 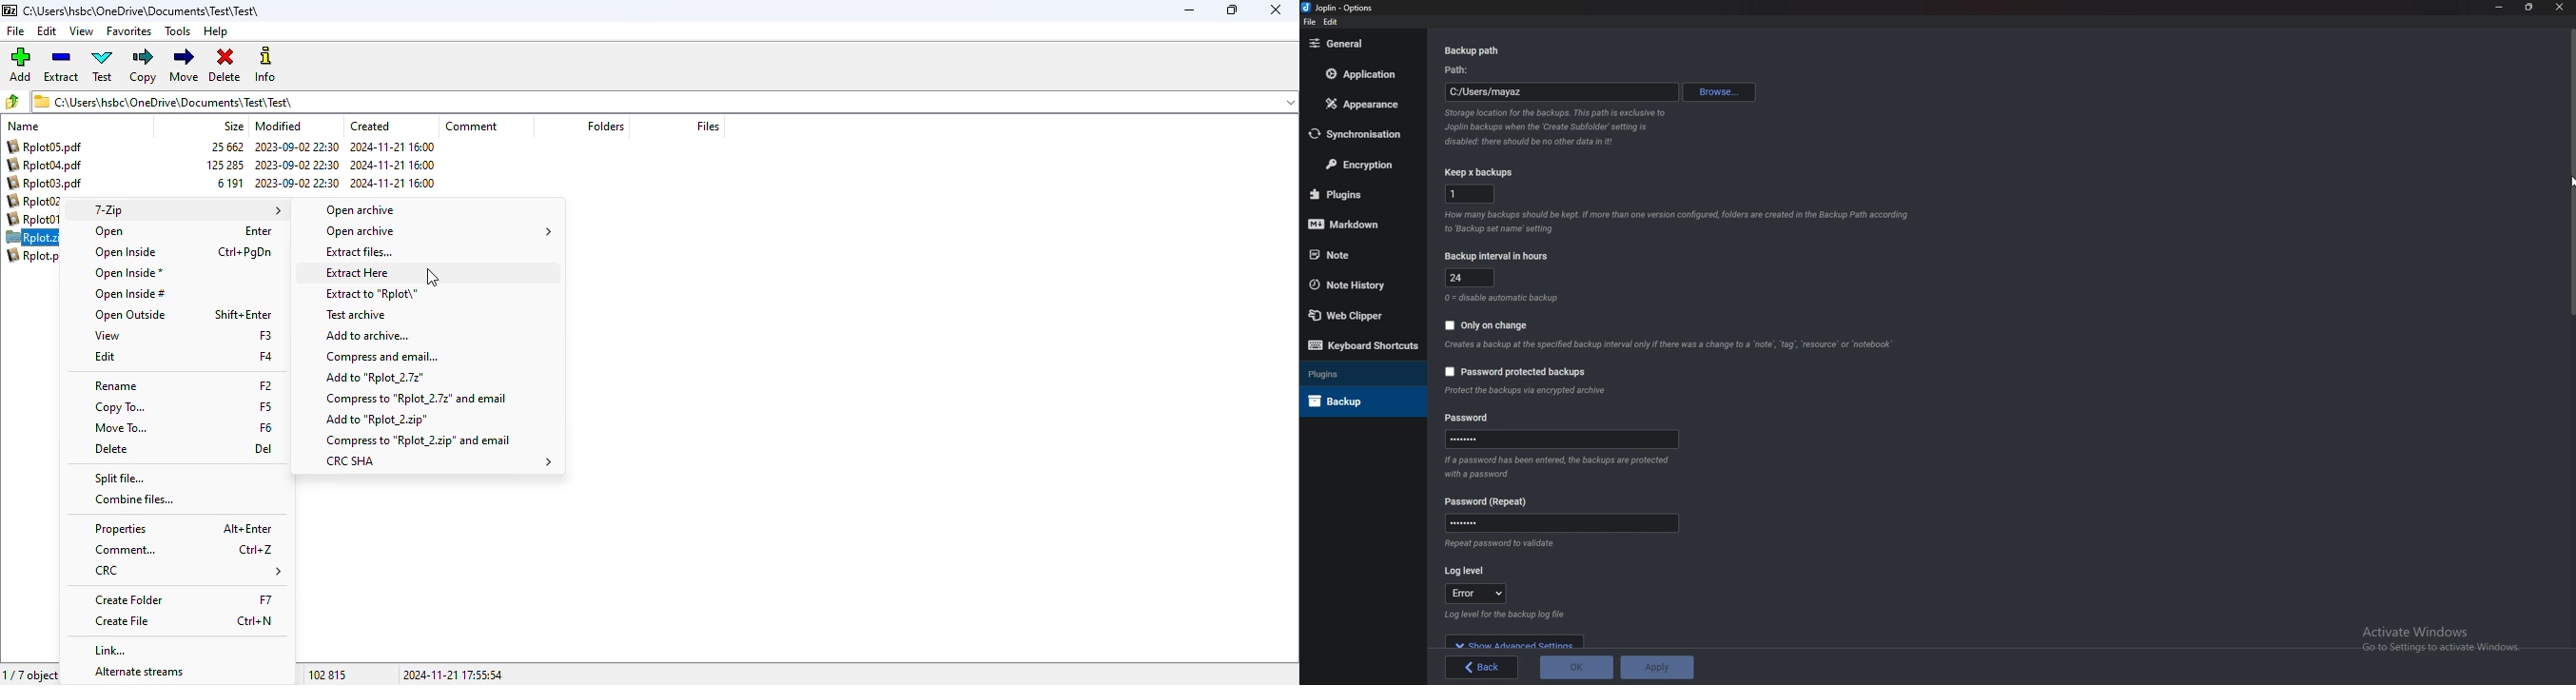 I want to click on path, so click(x=1460, y=70).